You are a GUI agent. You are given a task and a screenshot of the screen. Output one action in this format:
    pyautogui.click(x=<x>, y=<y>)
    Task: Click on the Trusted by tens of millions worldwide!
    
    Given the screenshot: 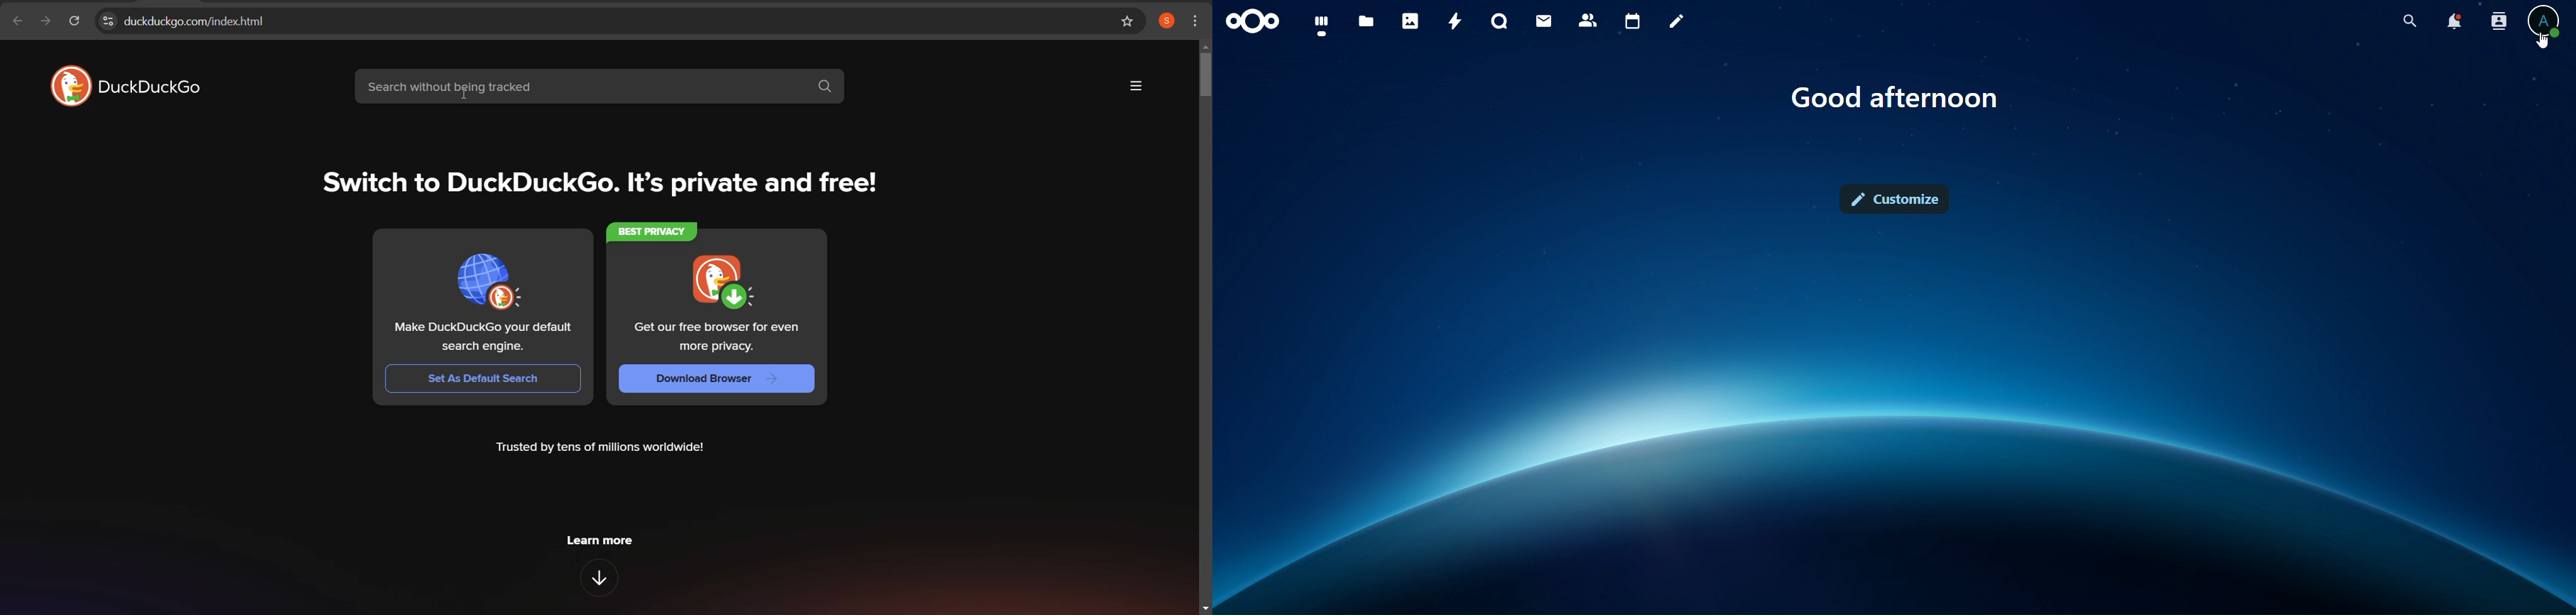 What is the action you would take?
    pyautogui.click(x=605, y=445)
    